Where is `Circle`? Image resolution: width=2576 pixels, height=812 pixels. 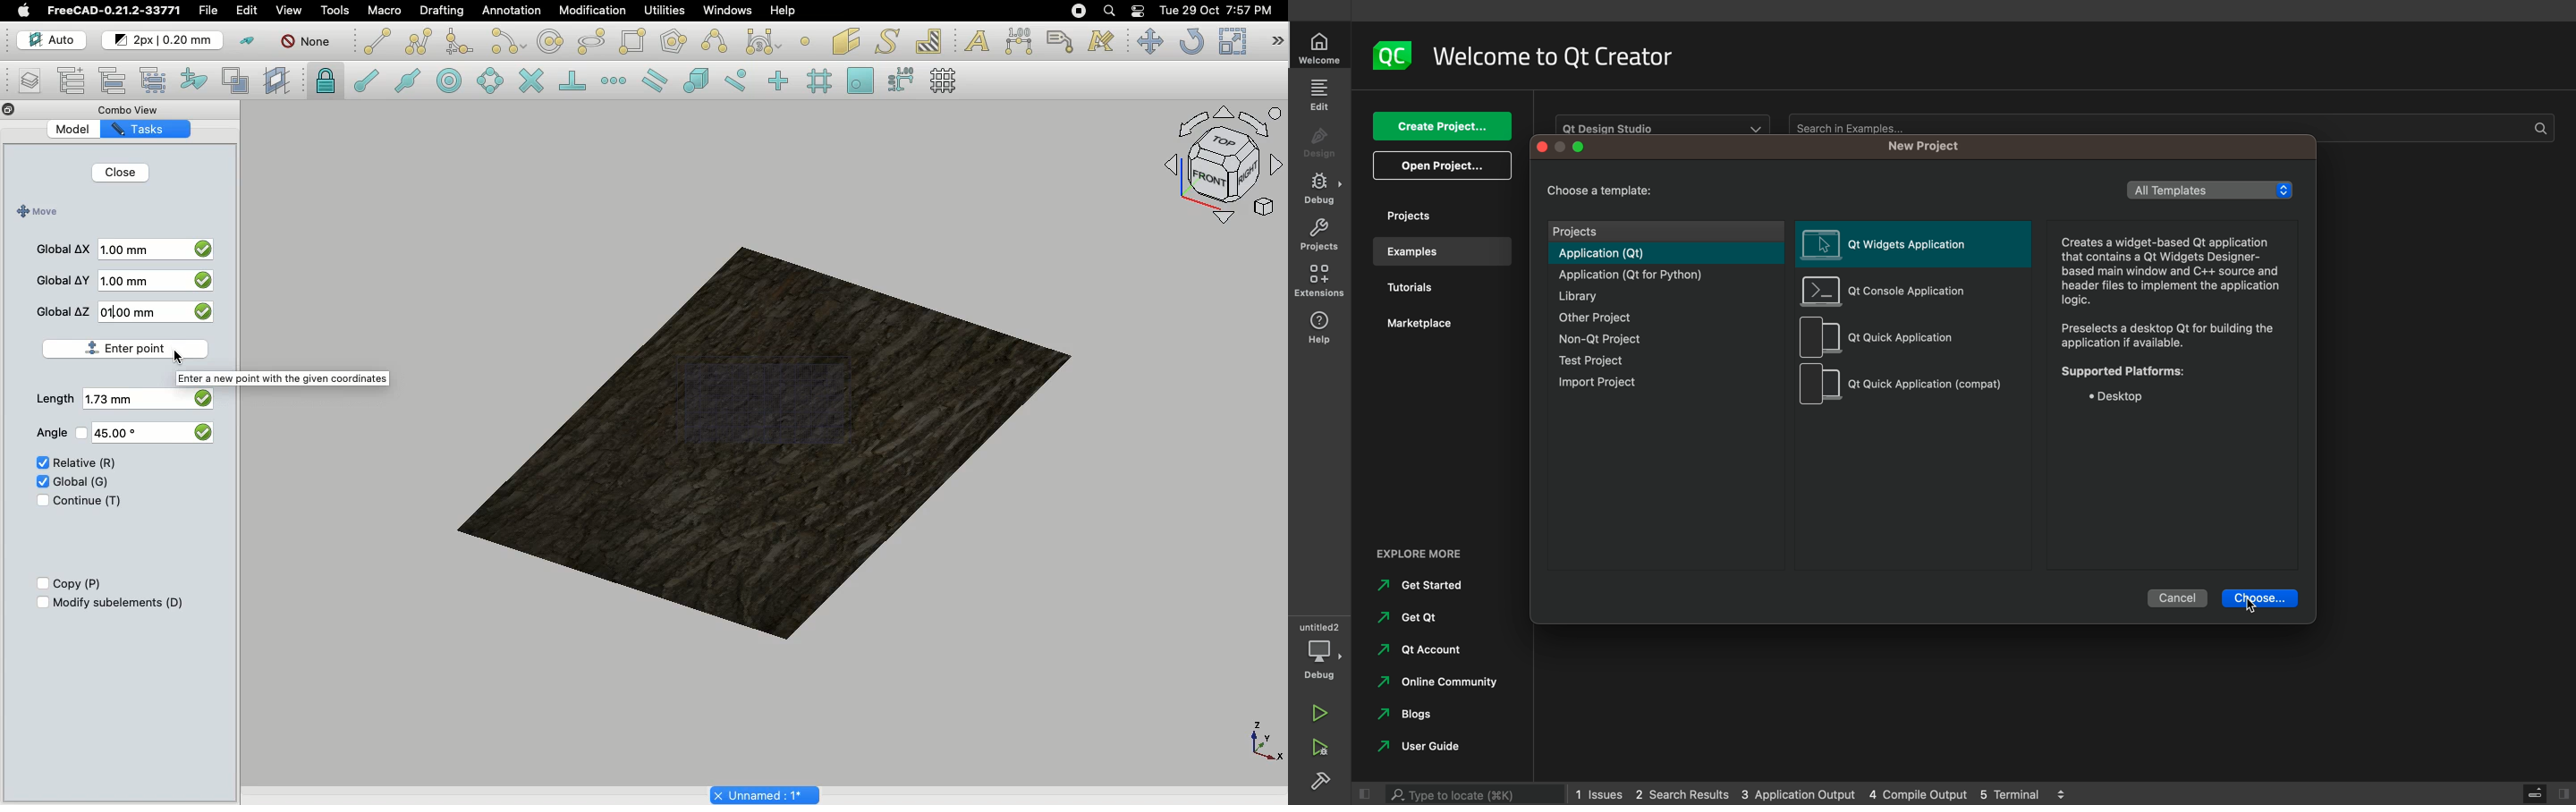 Circle is located at coordinates (551, 44).